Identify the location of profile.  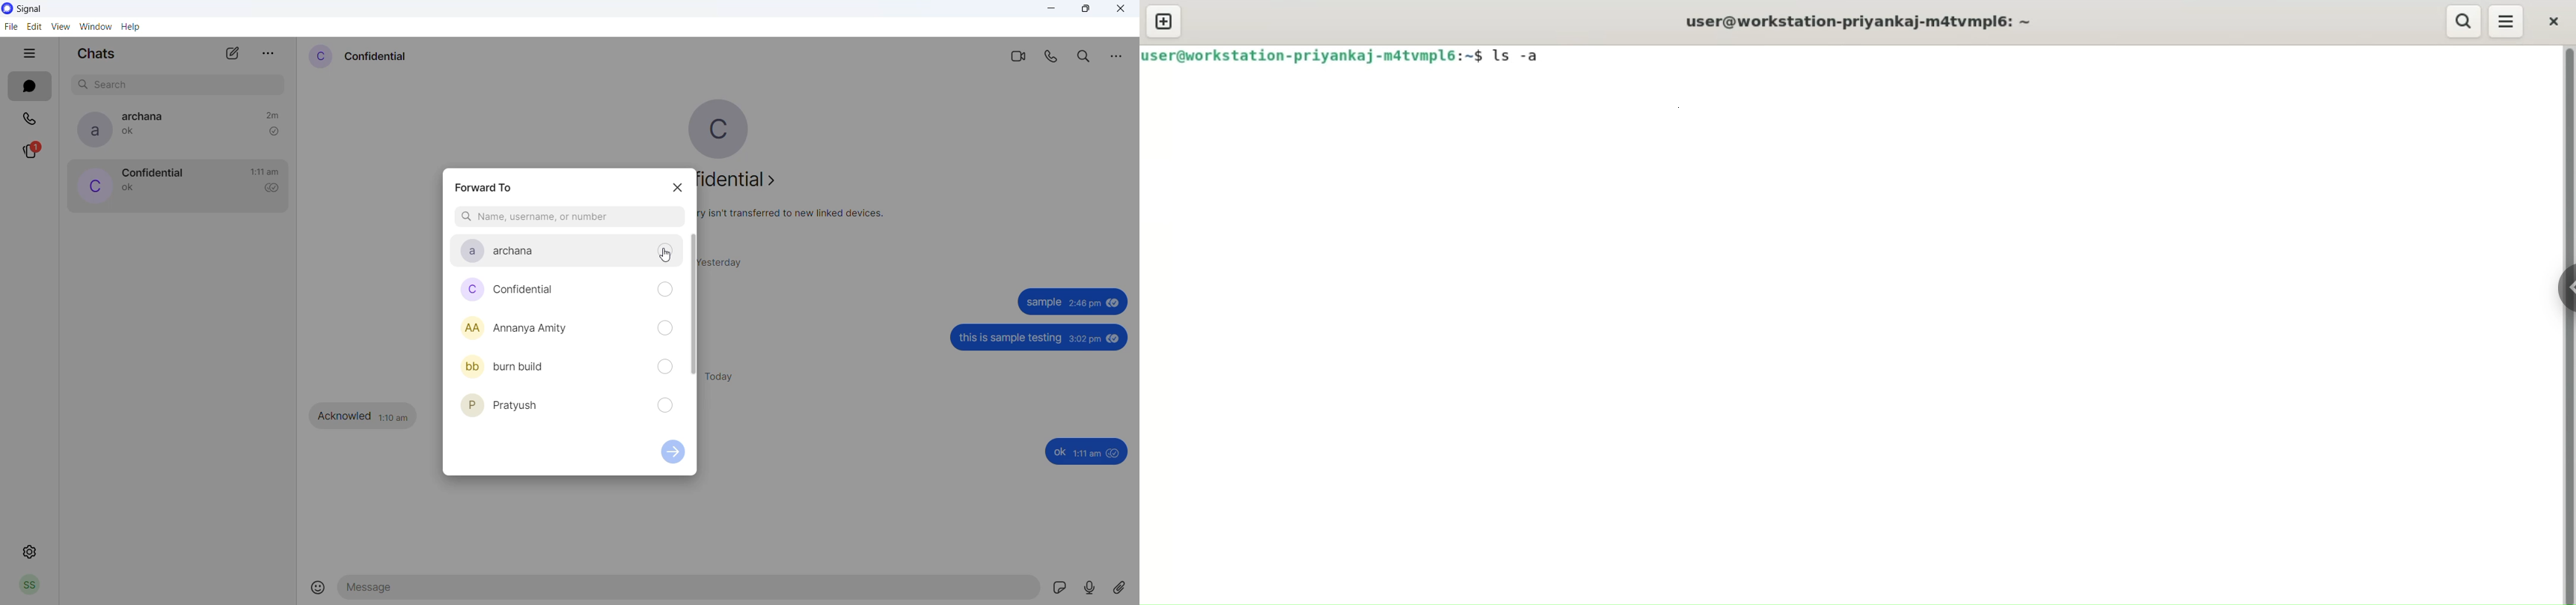
(29, 587).